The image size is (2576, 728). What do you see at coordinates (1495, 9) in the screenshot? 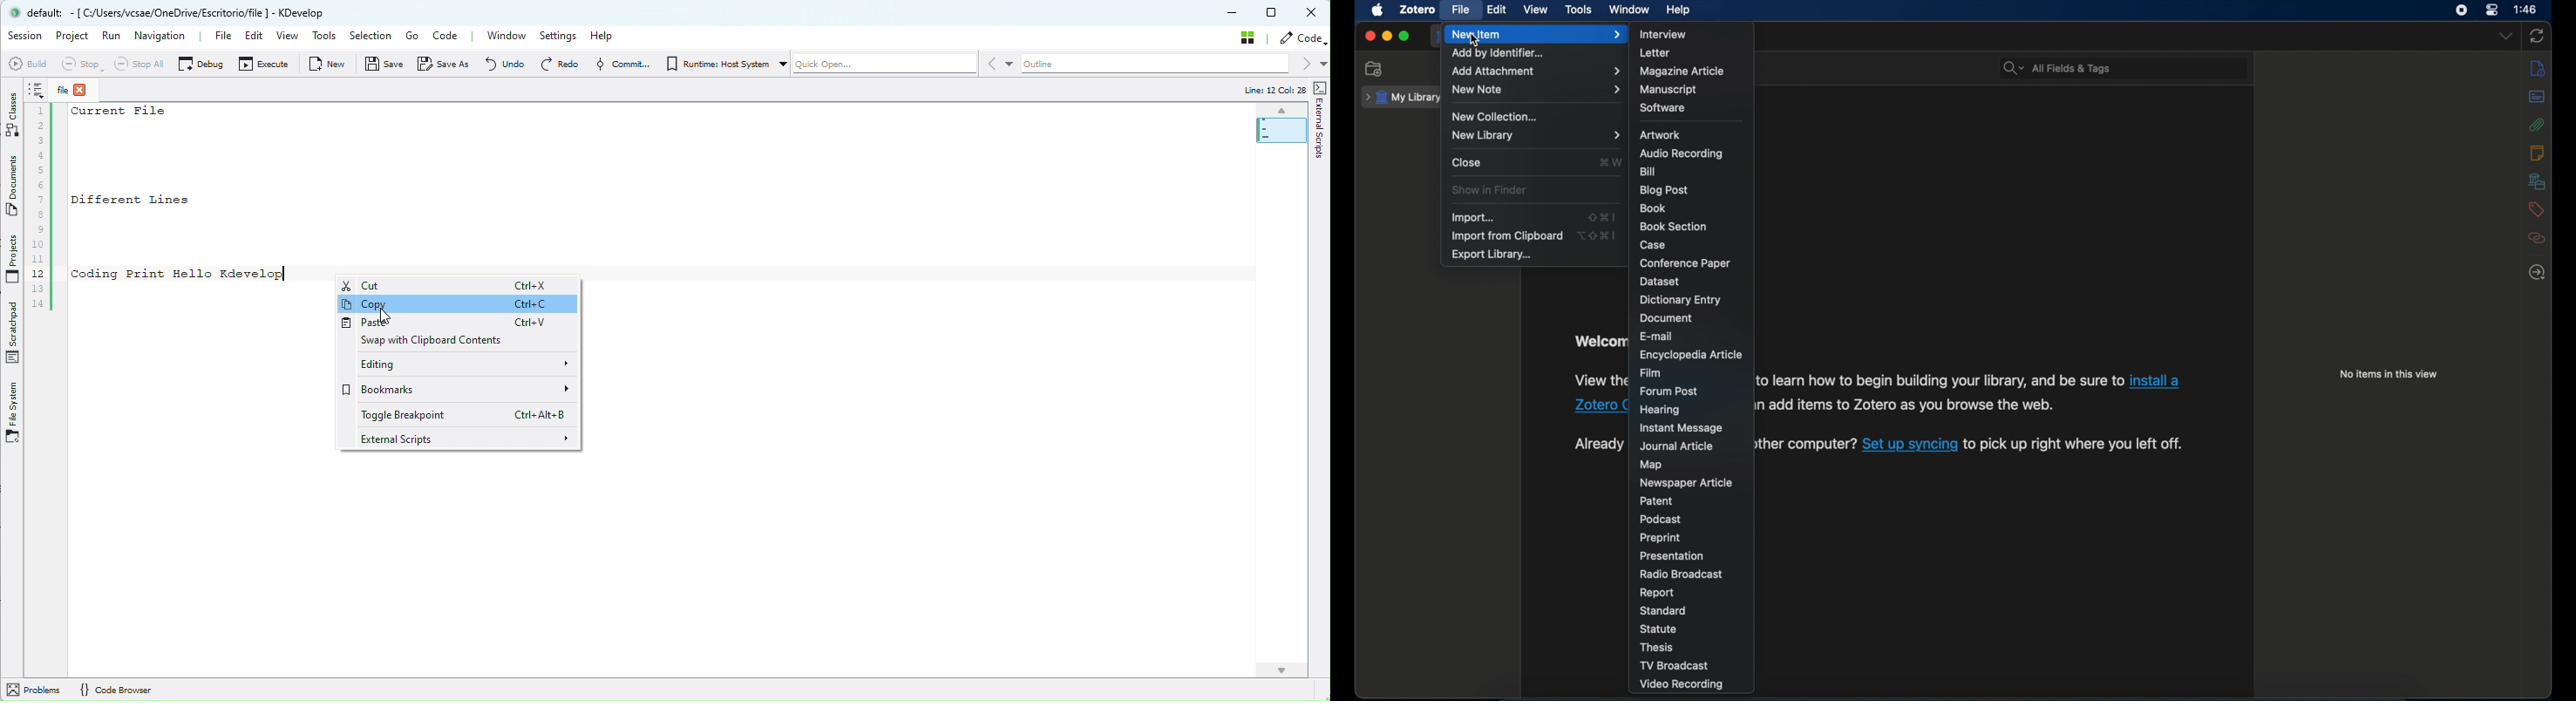
I see `edit` at bounding box center [1495, 9].